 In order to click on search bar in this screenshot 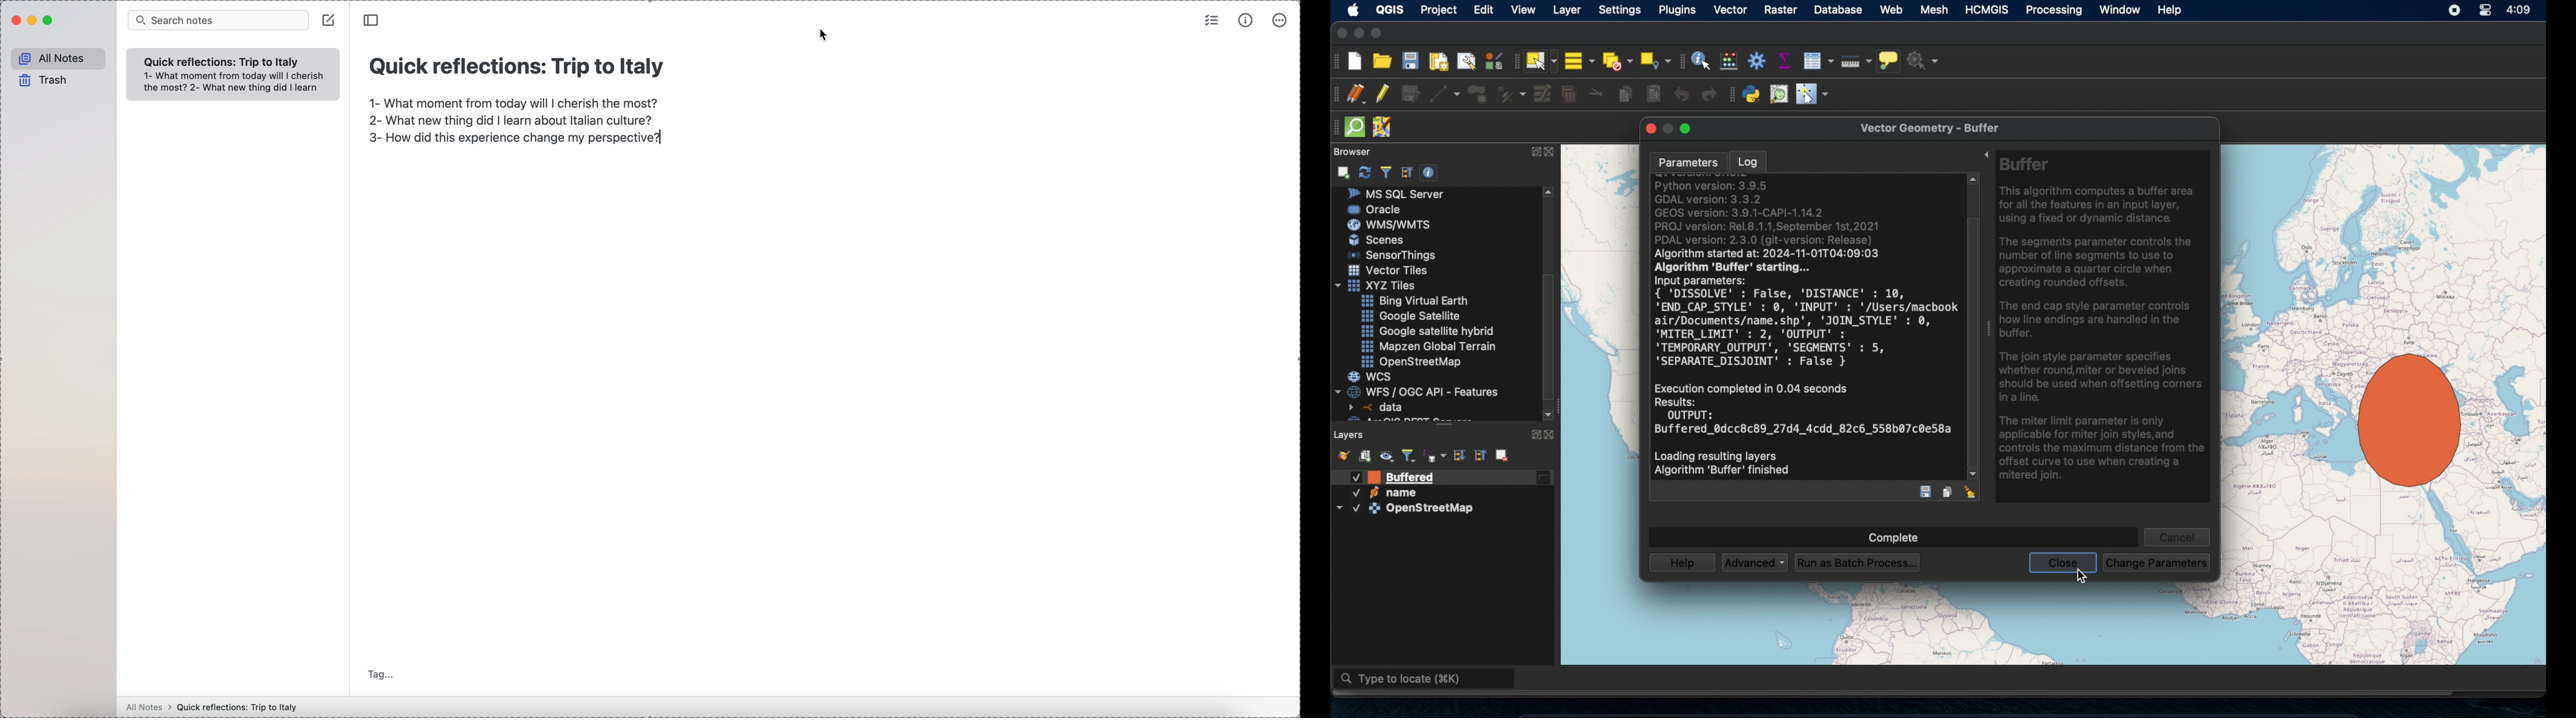, I will do `click(219, 19)`.